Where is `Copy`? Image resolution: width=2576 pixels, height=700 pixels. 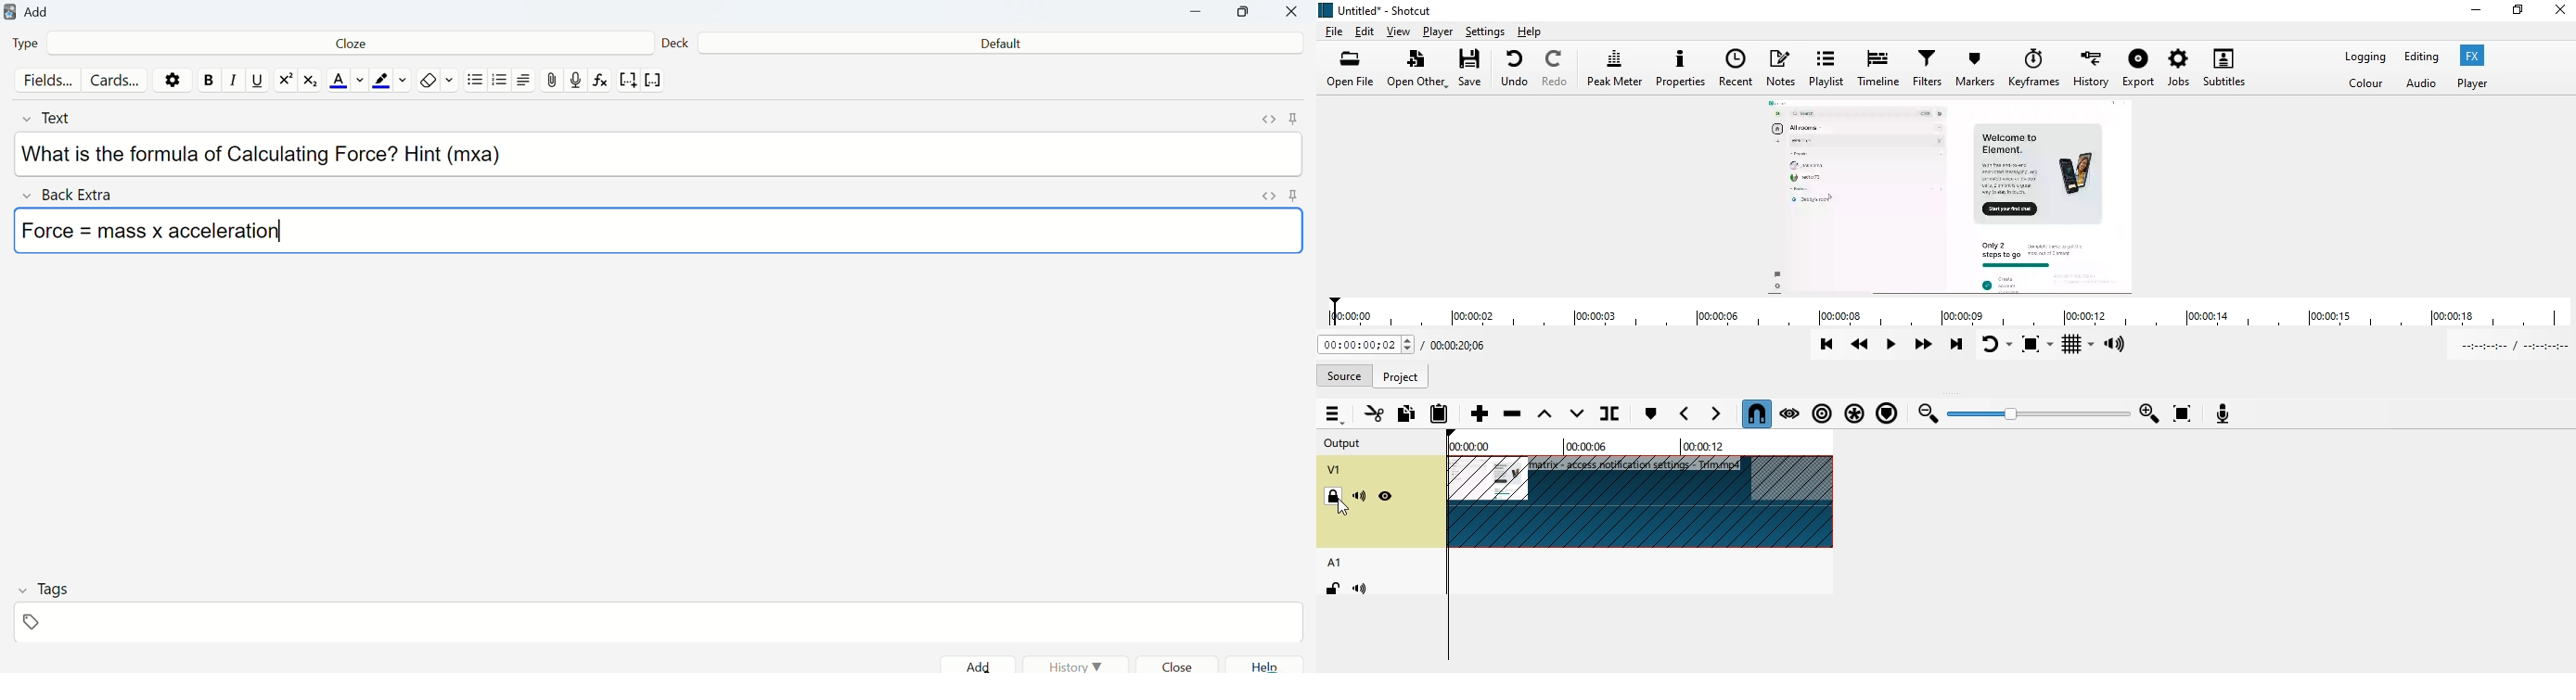
Copy is located at coordinates (1405, 415).